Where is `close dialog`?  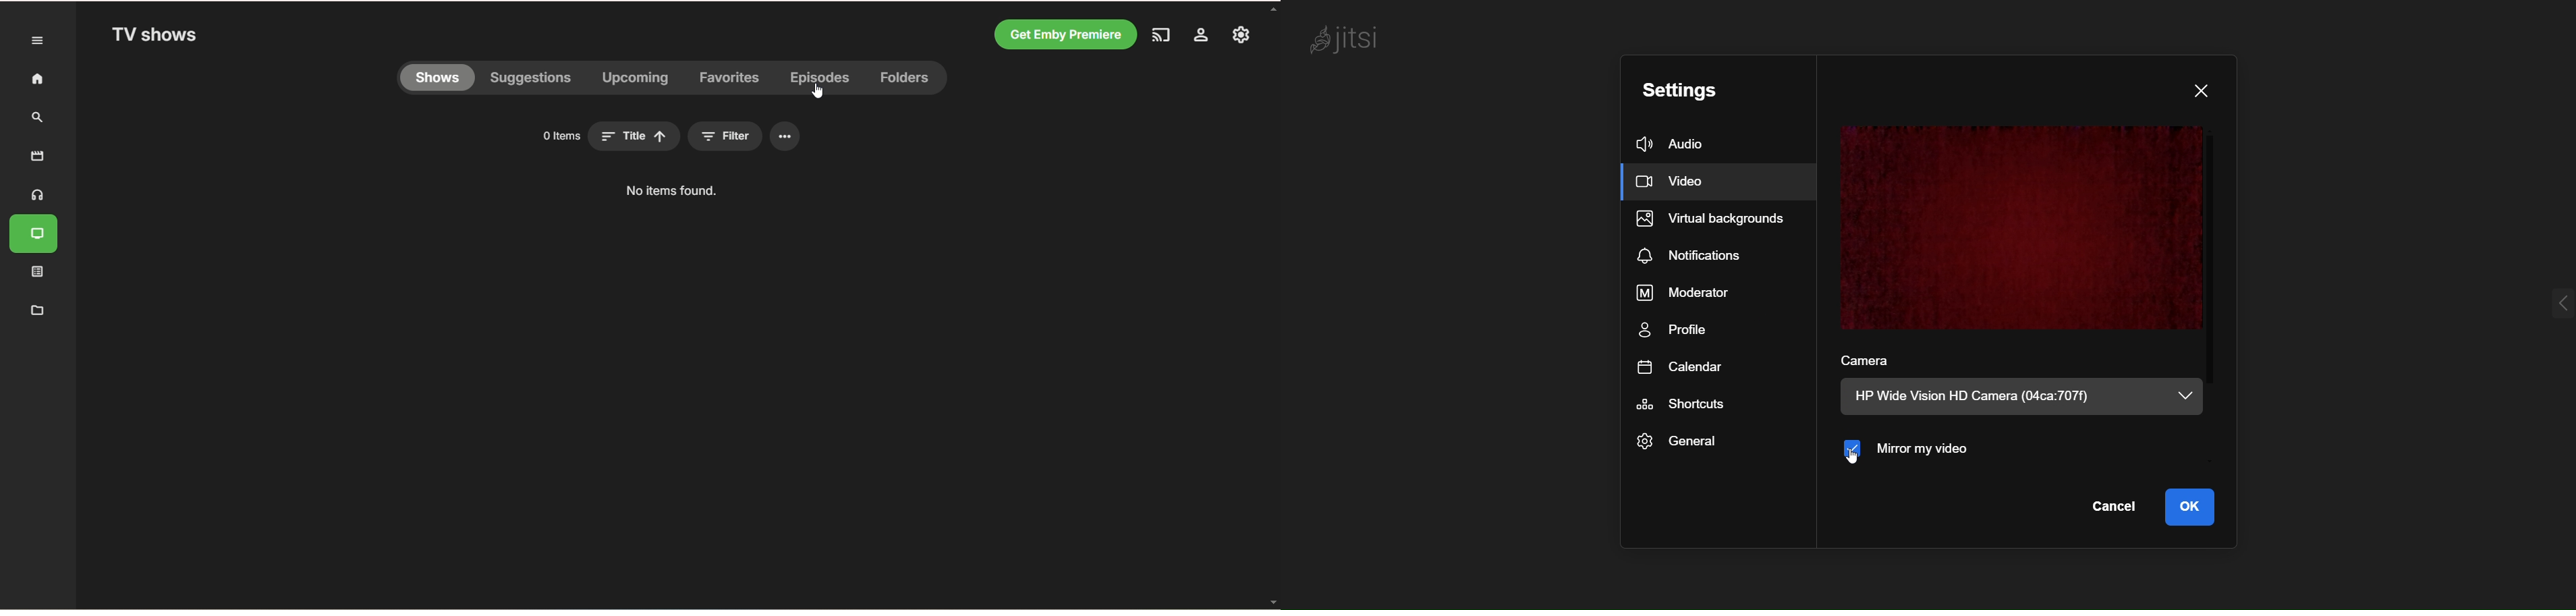
close dialog is located at coordinates (2203, 89).